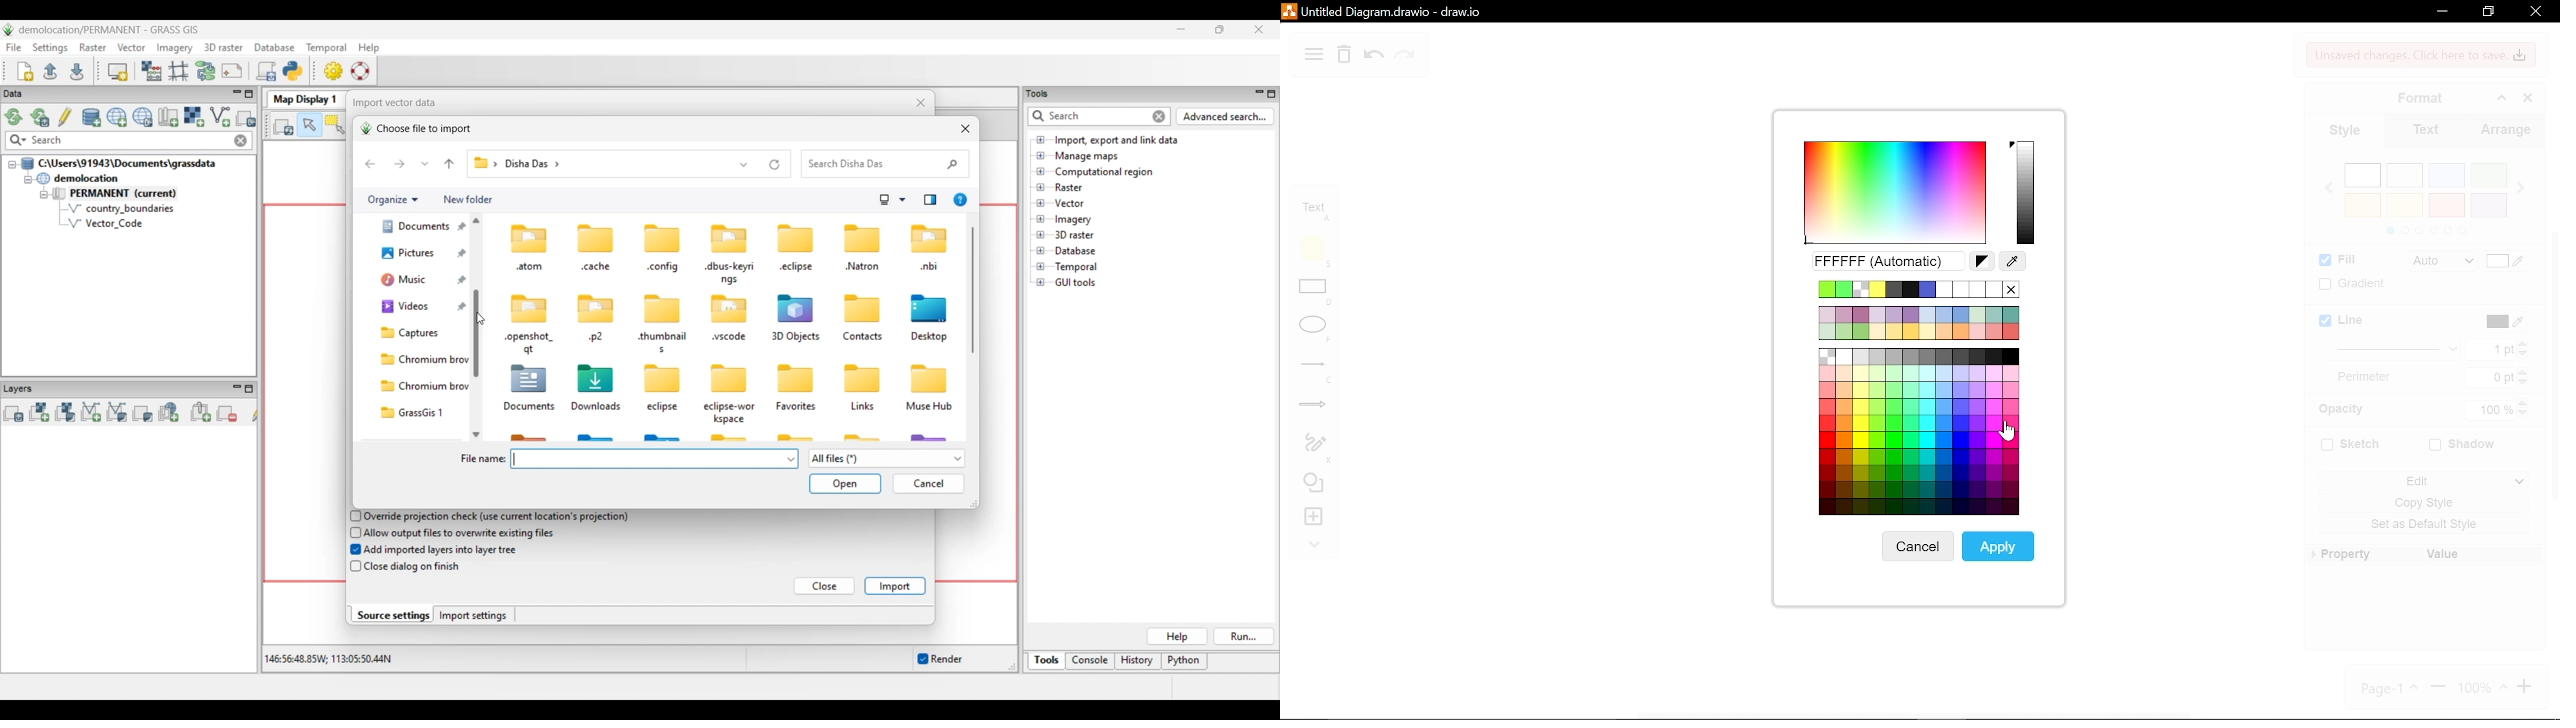 This screenshot has height=728, width=2576. I want to click on cancel, so click(1915, 547).